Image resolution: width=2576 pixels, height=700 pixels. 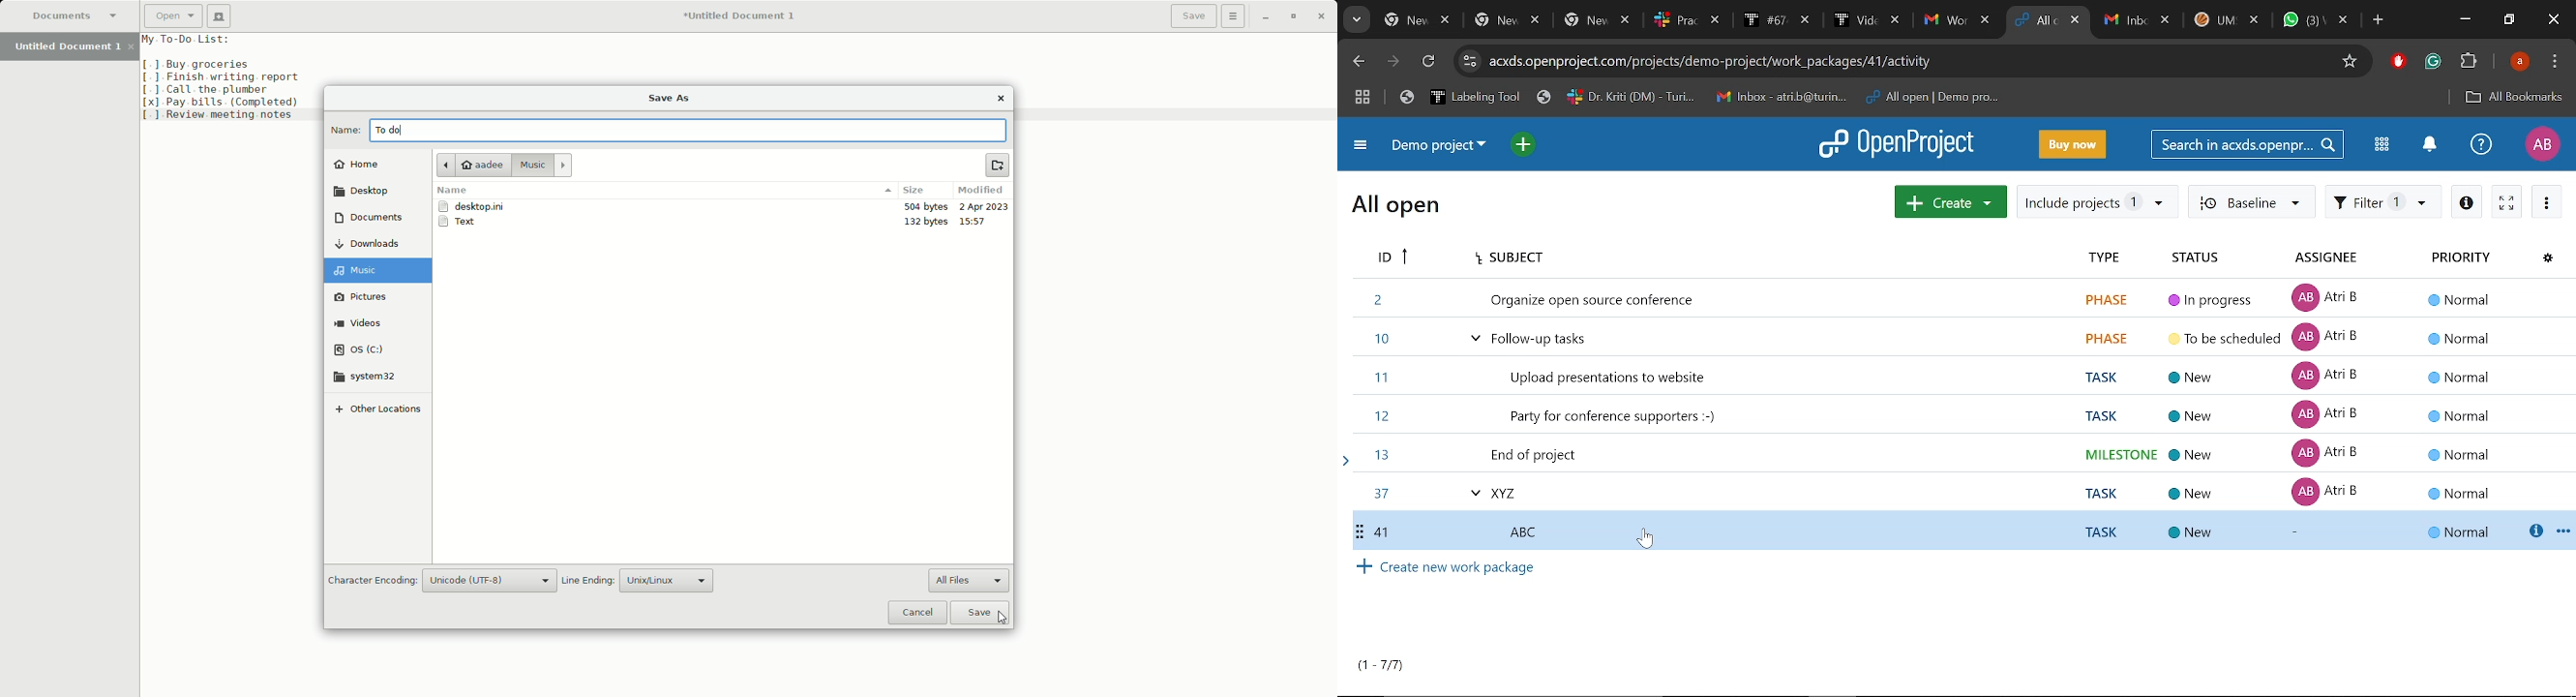 I want to click on Previous page, so click(x=1360, y=62).